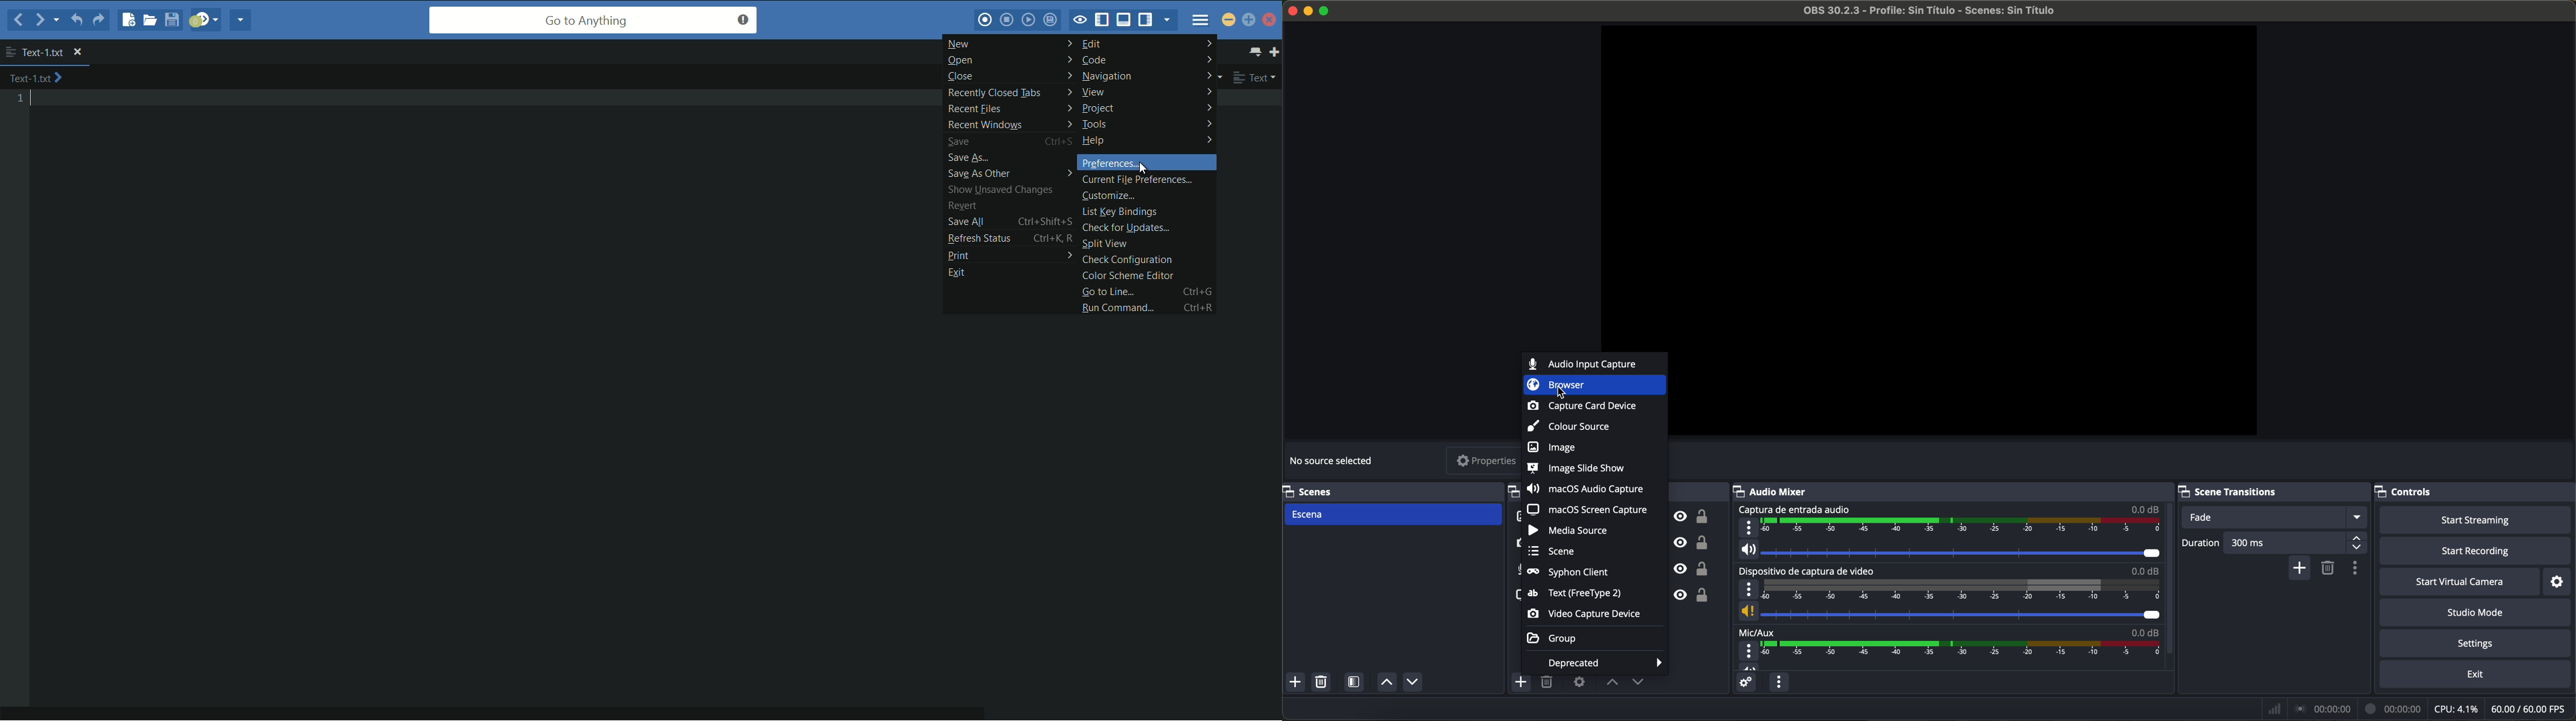 This screenshot has width=2576, height=728. I want to click on audio mixer, so click(1775, 492).